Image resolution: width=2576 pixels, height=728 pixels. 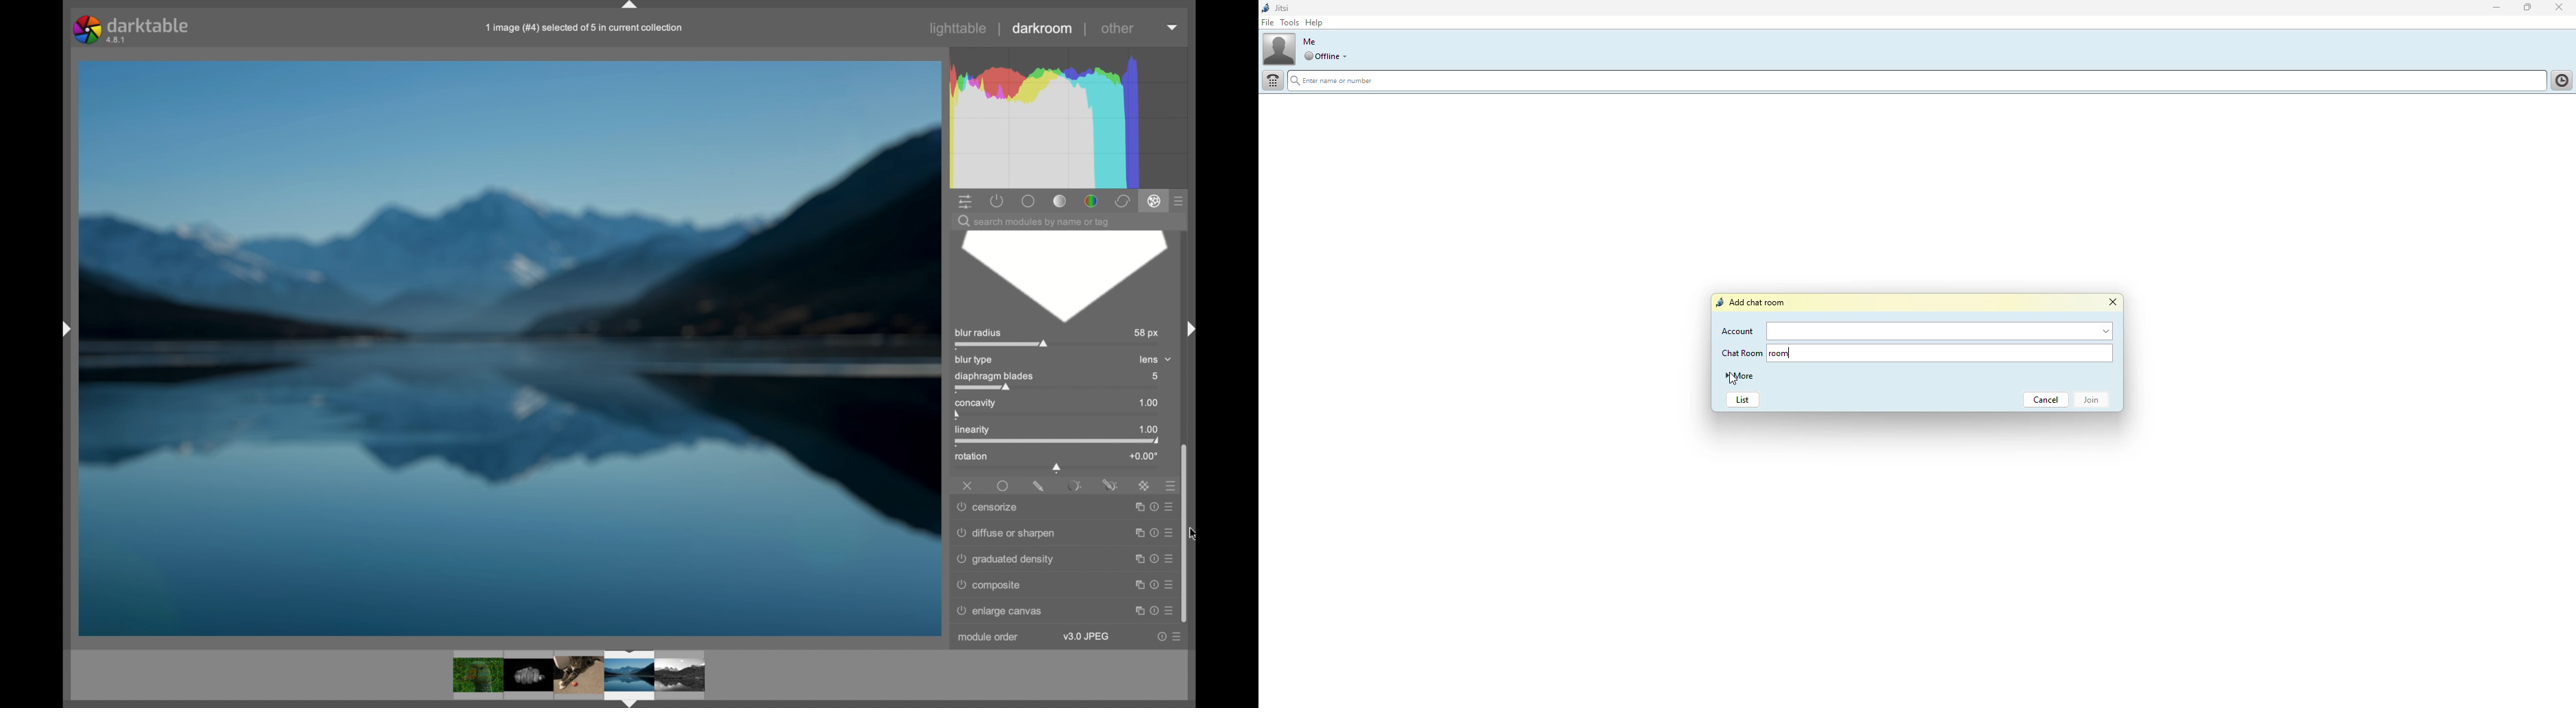 What do you see at coordinates (1151, 359) in the screenshot?
I see `lens` at bounding box center [1151, 359].